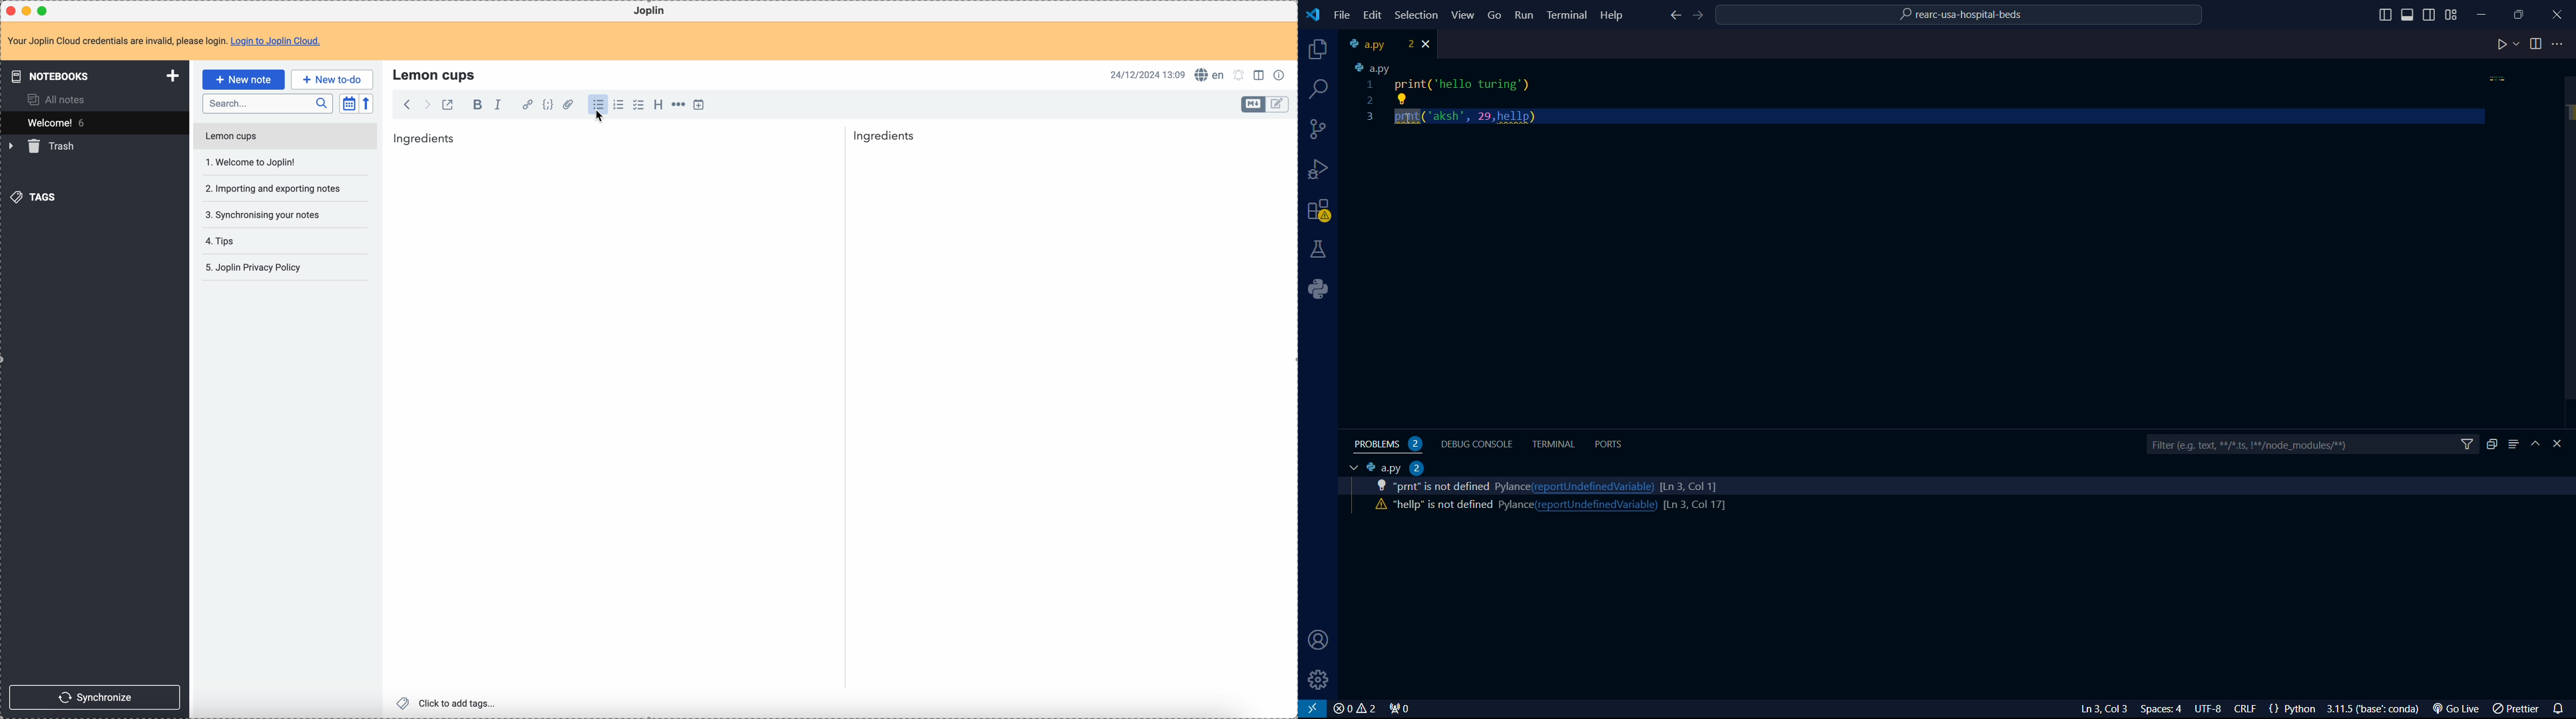 The height and width of the screenshot is (728, 2576). I want to click on toggle edit layout, so click(1254, 104).